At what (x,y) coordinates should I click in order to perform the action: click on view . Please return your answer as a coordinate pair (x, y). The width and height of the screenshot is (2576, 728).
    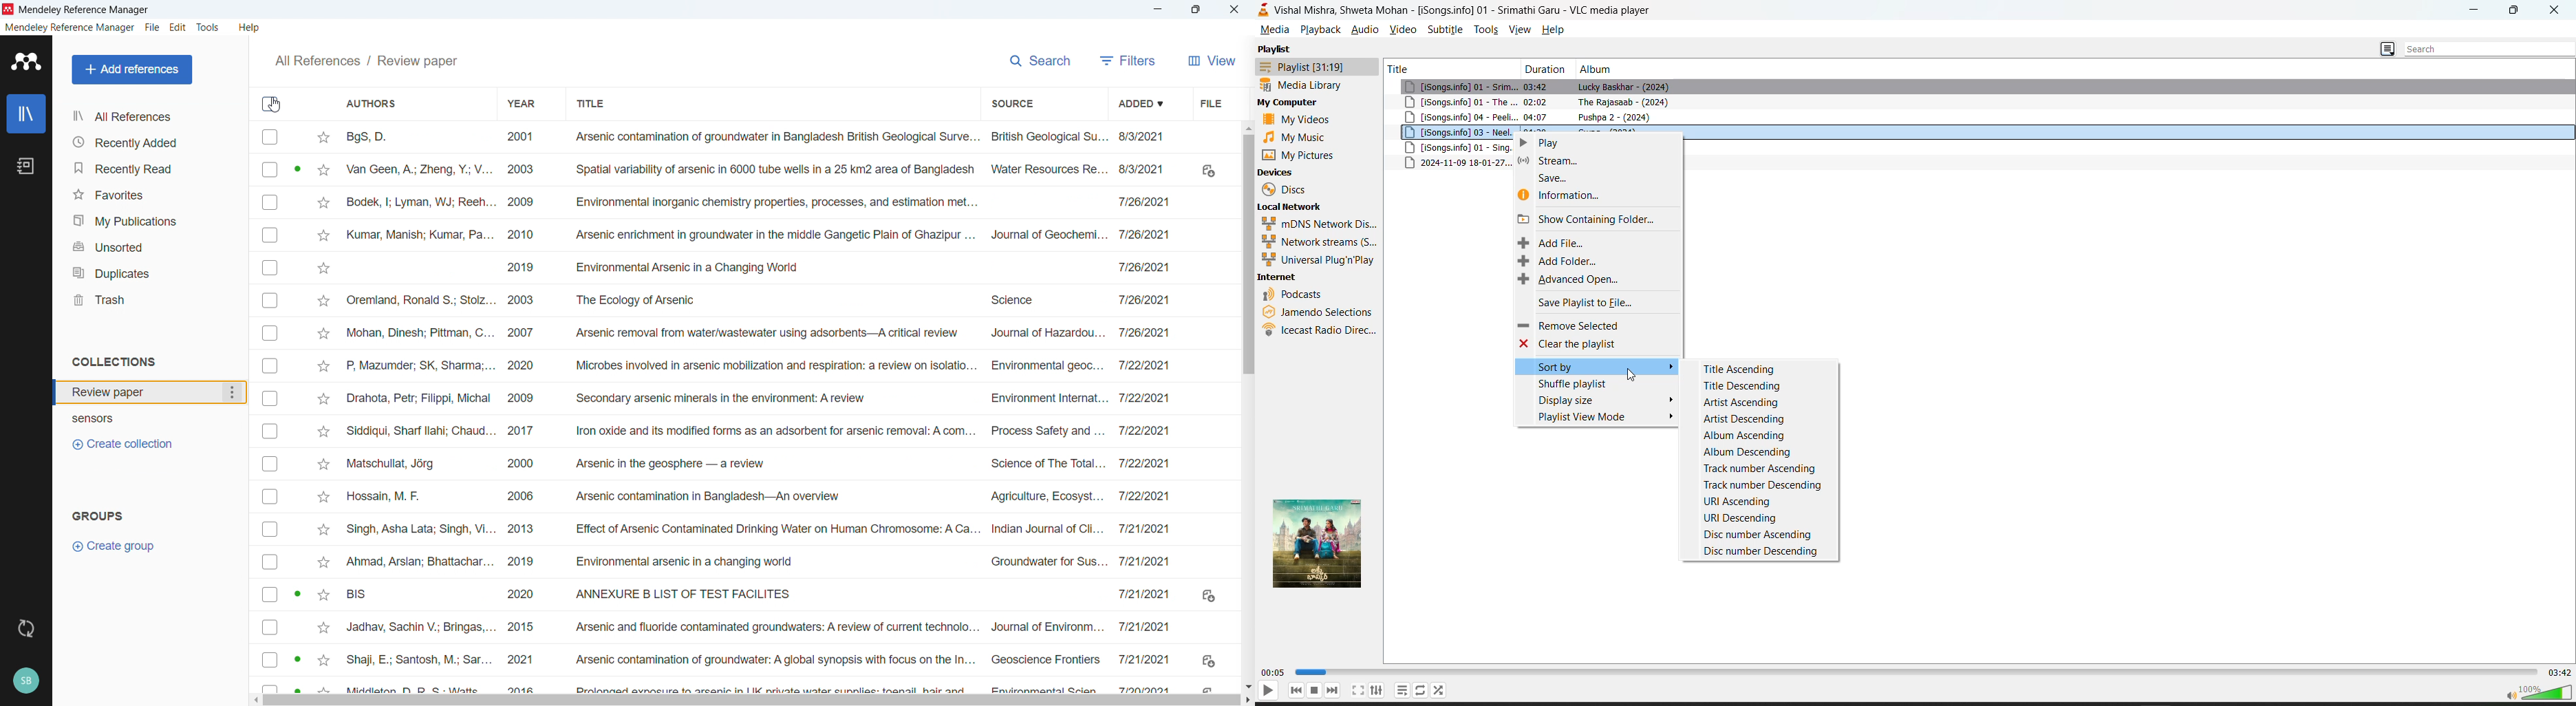
    Looking at the image, I should click on (1211, 59).